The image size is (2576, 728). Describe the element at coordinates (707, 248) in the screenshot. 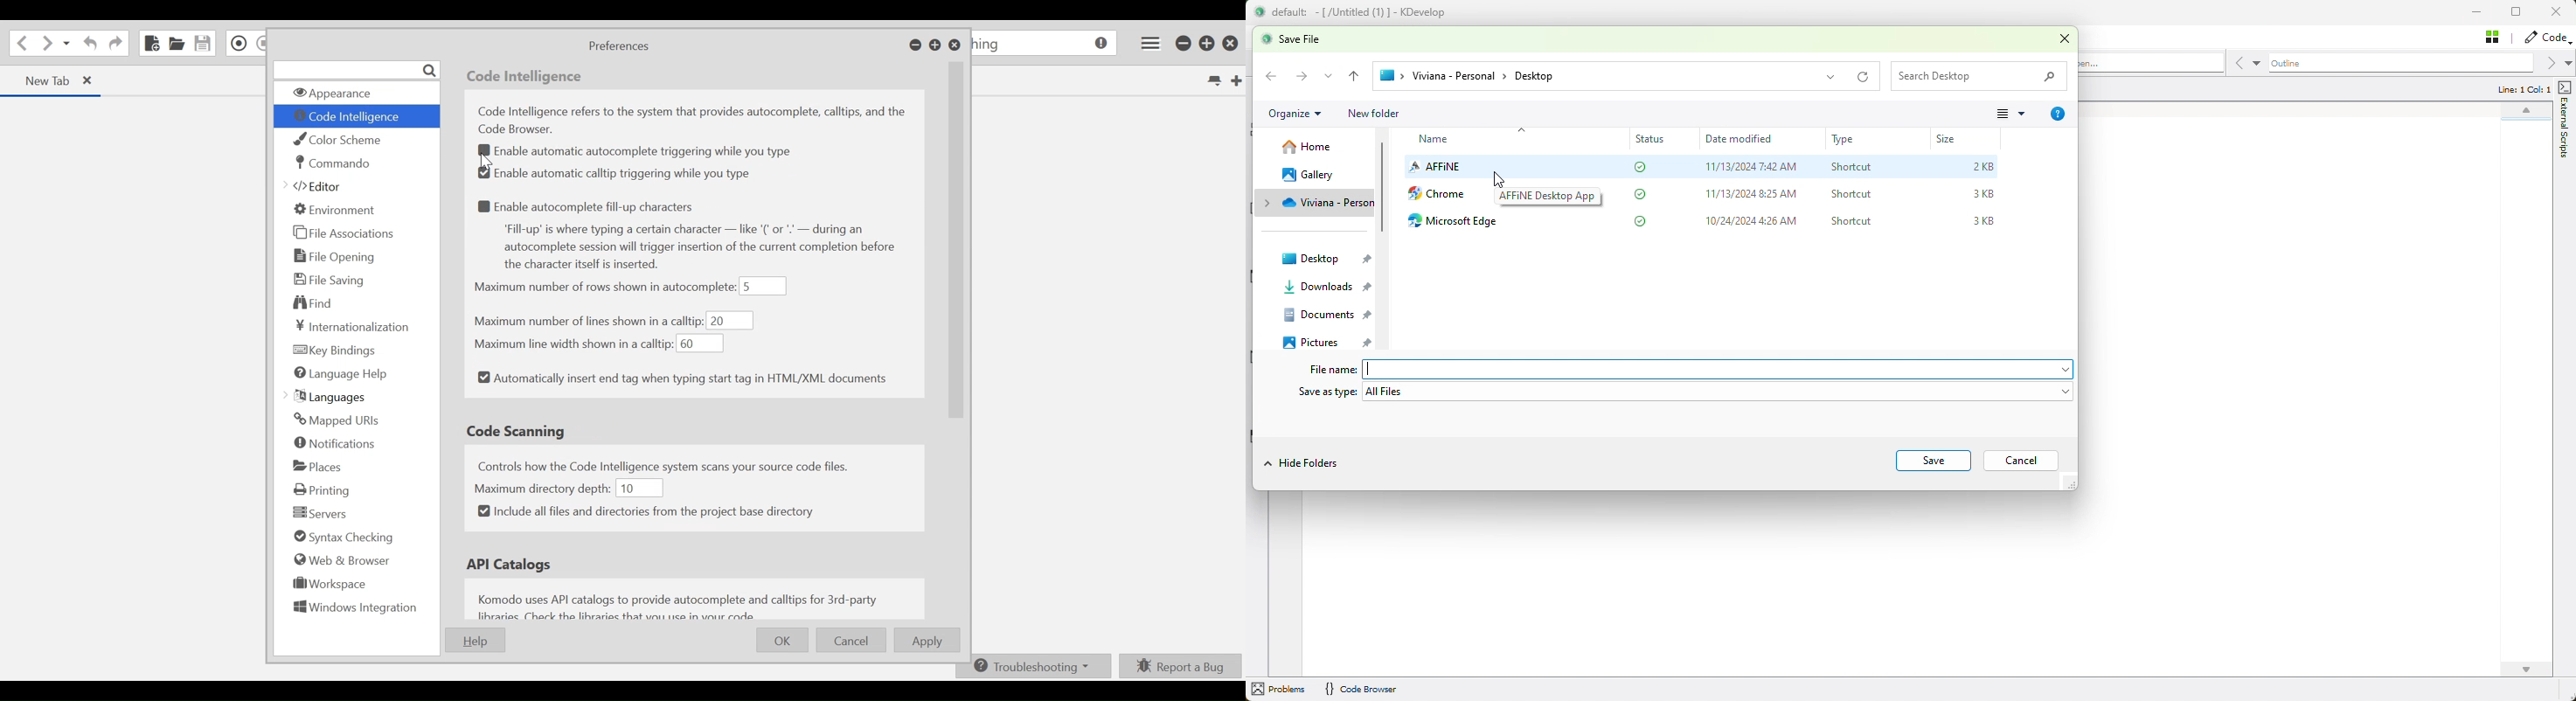

I see `'Fill-up' is where typing a certain character — like '(' or '.' — during an autocomplete session will trigger insertion of the current completion before the character itself is inserted.` at that location.